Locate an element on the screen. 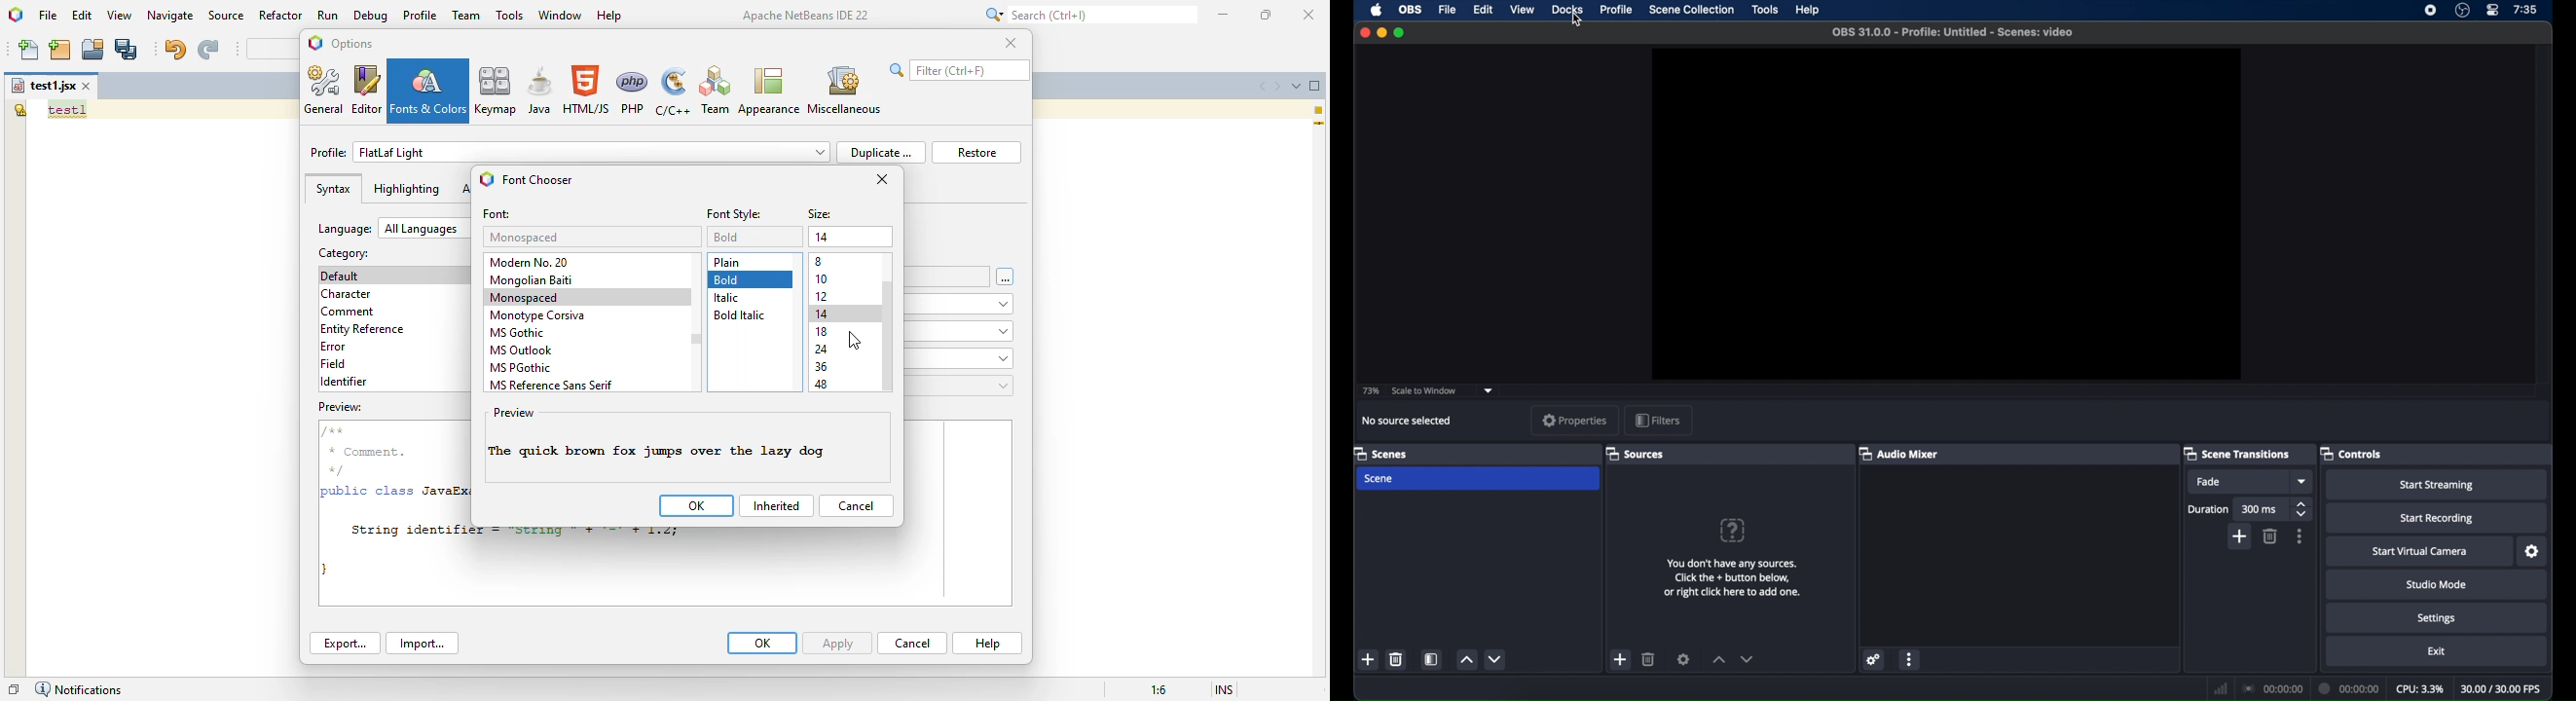  add is located at coordinates (1621, 659).